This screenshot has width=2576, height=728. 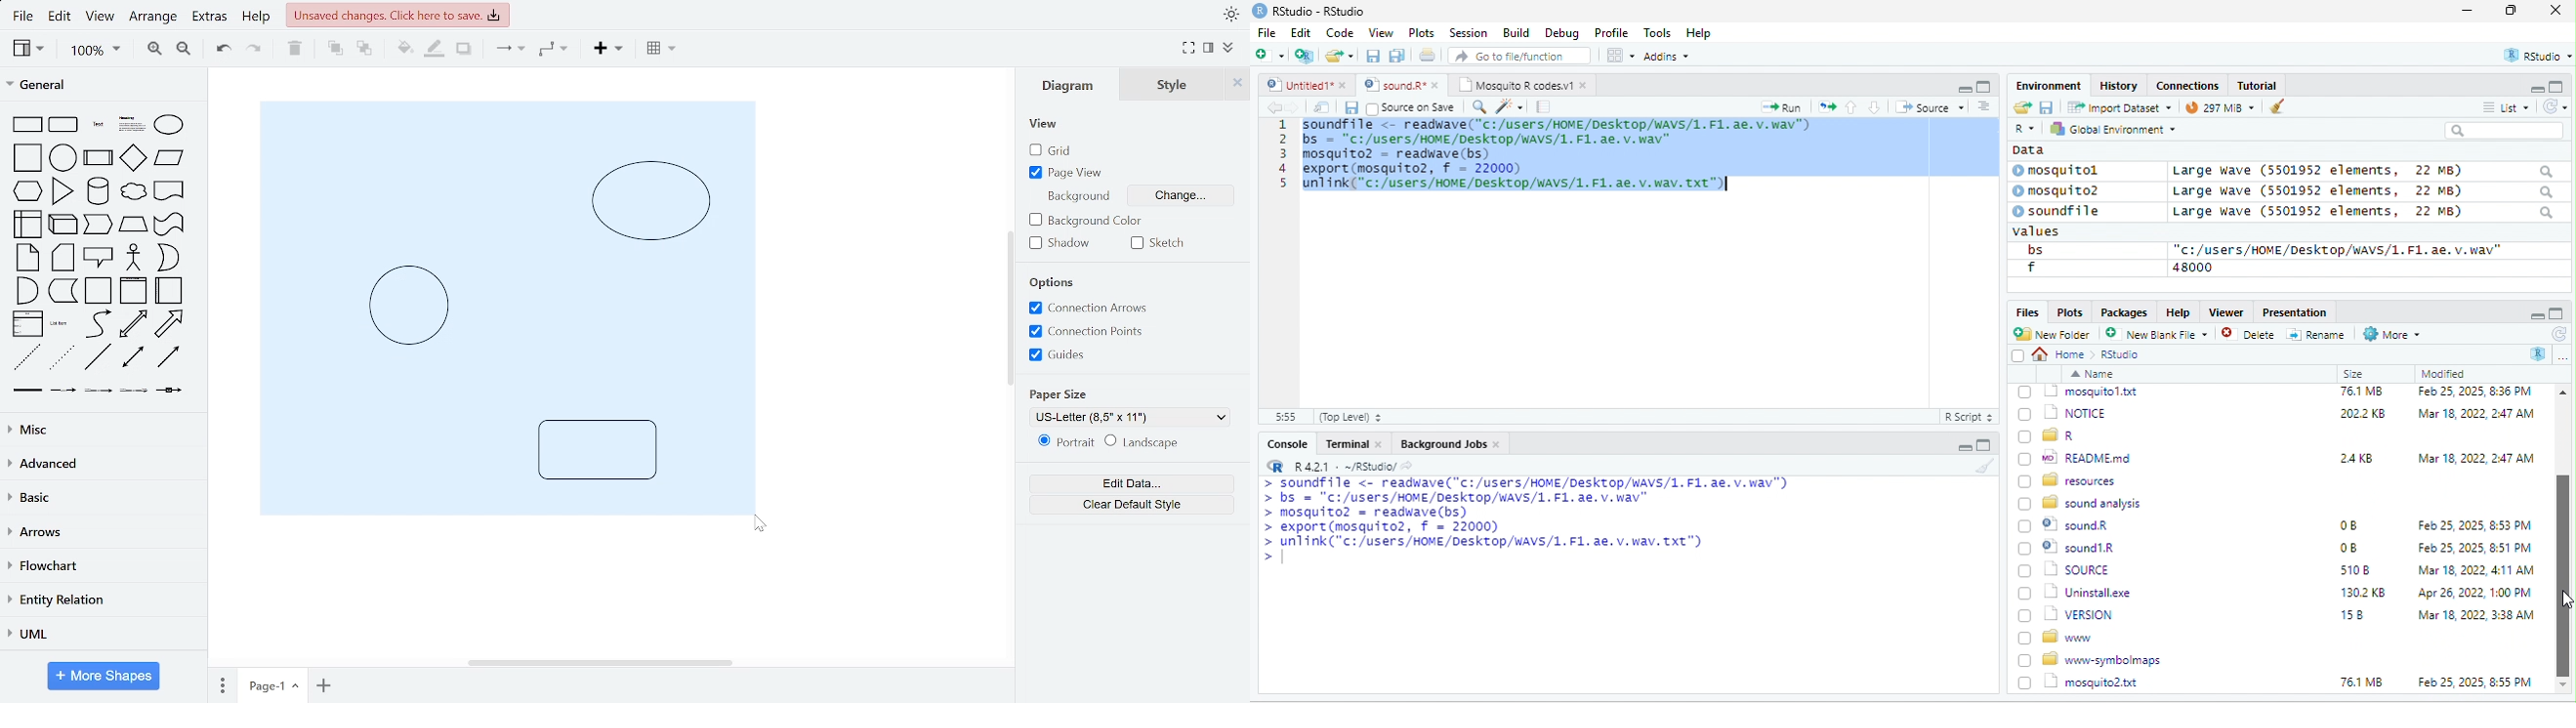 I want to click on Rstudio, so click(x=2121, y=354).